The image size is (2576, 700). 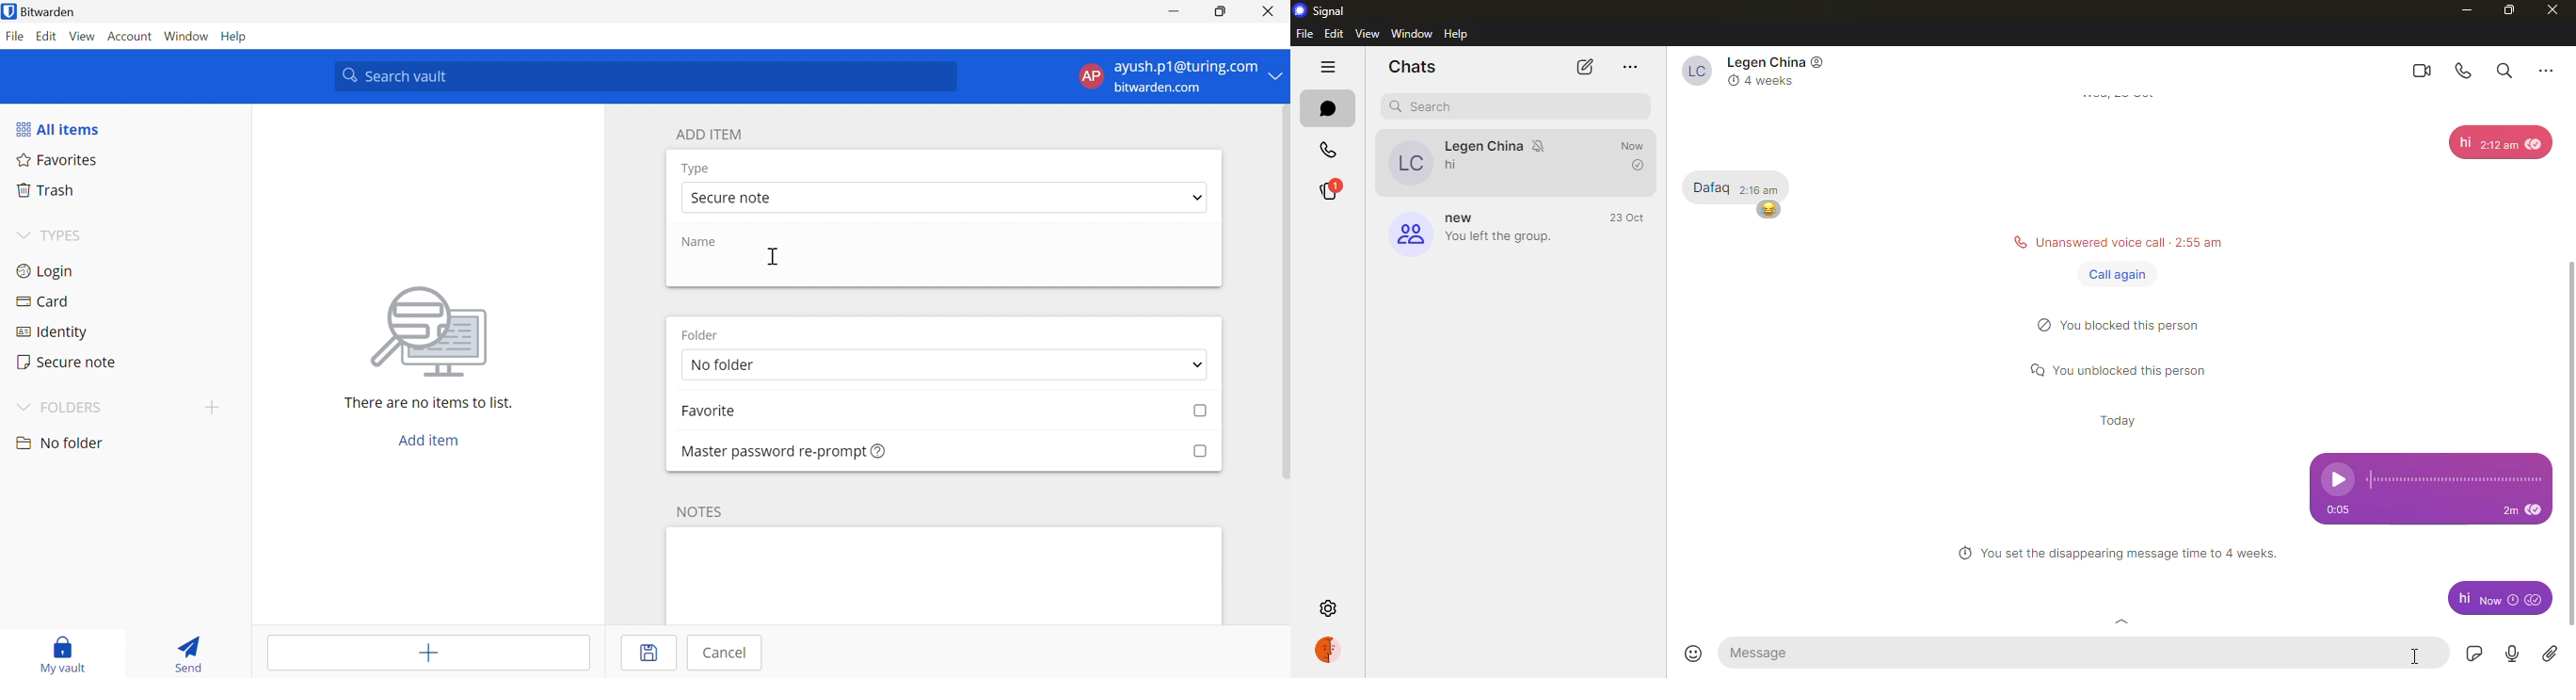 I want to click on happy emoji, so click(x=1767, y=211).